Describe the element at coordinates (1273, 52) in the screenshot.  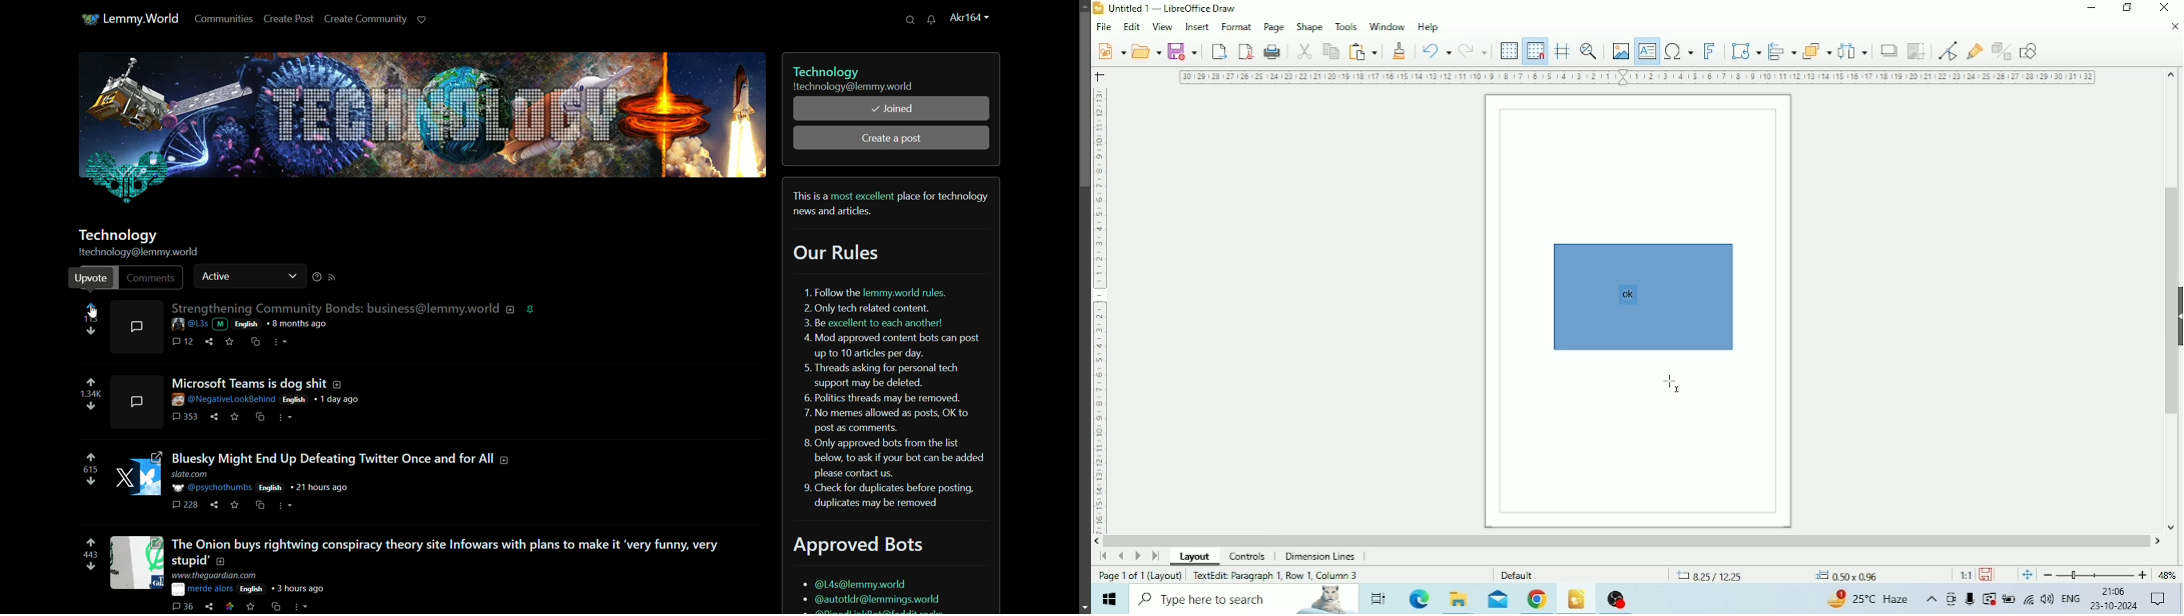
I see `Print` at that location.